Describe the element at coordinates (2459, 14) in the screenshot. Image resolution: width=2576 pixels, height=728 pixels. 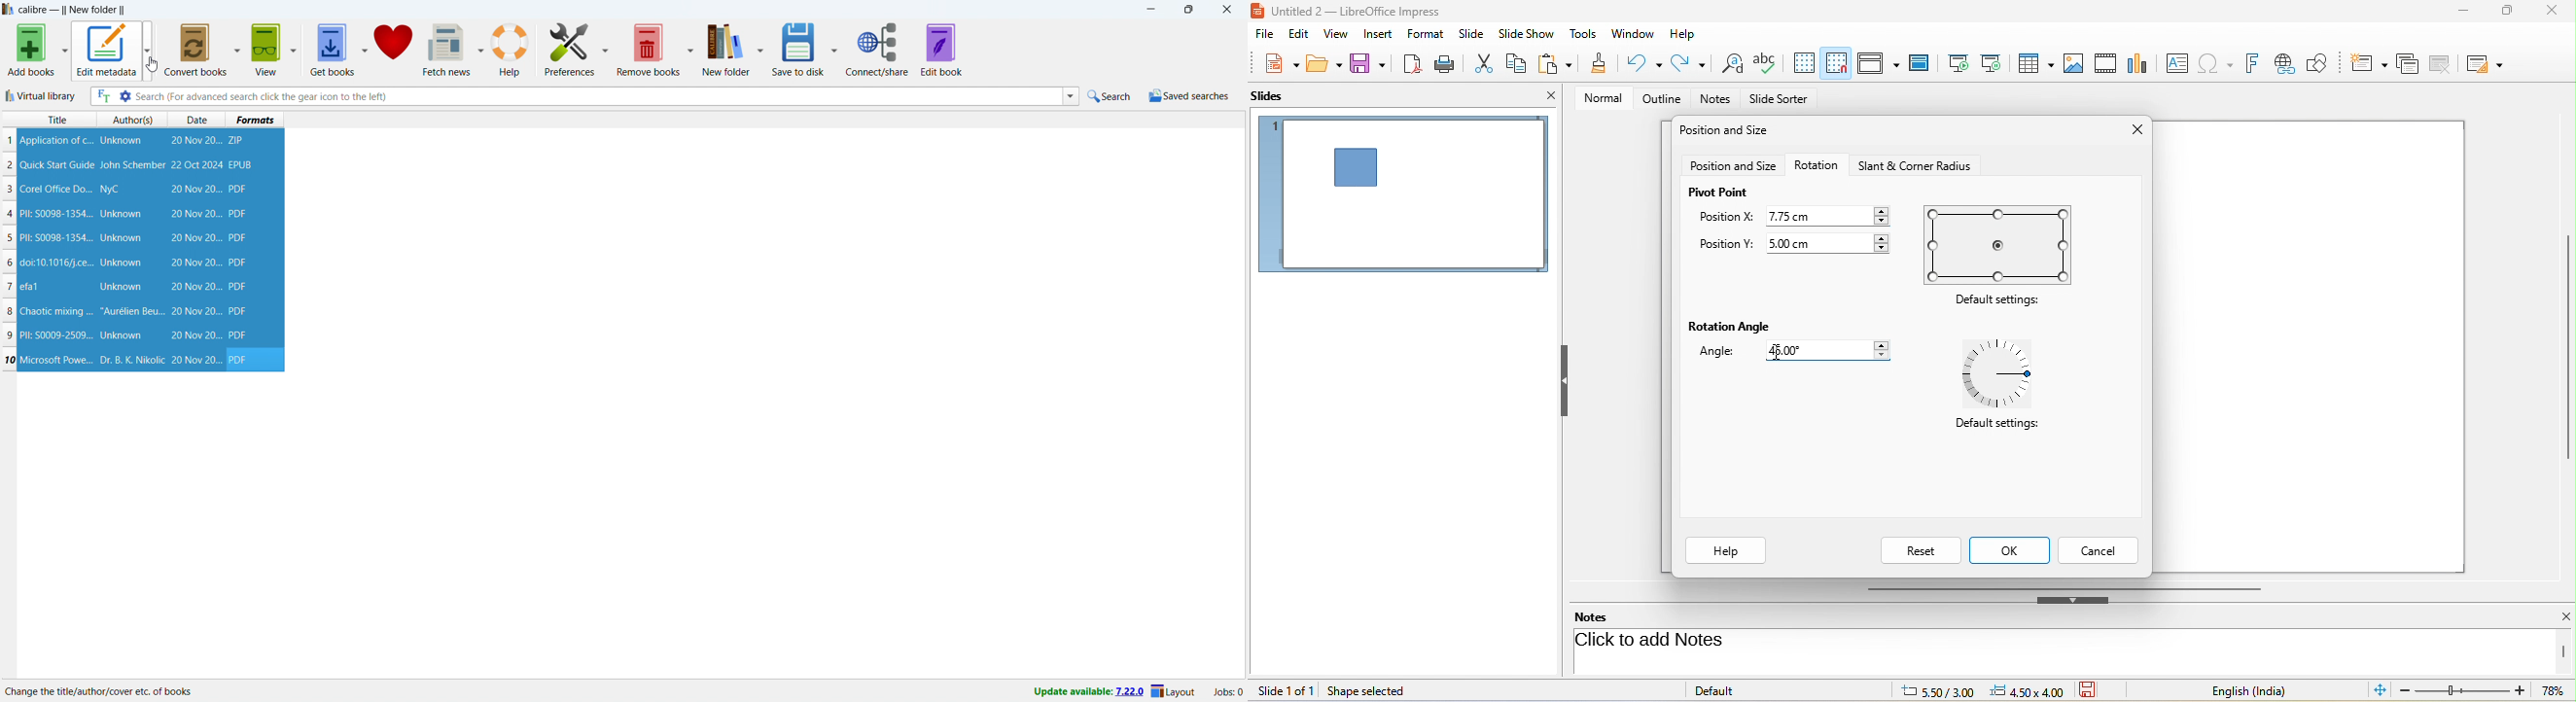
I see `minimize` at that location.